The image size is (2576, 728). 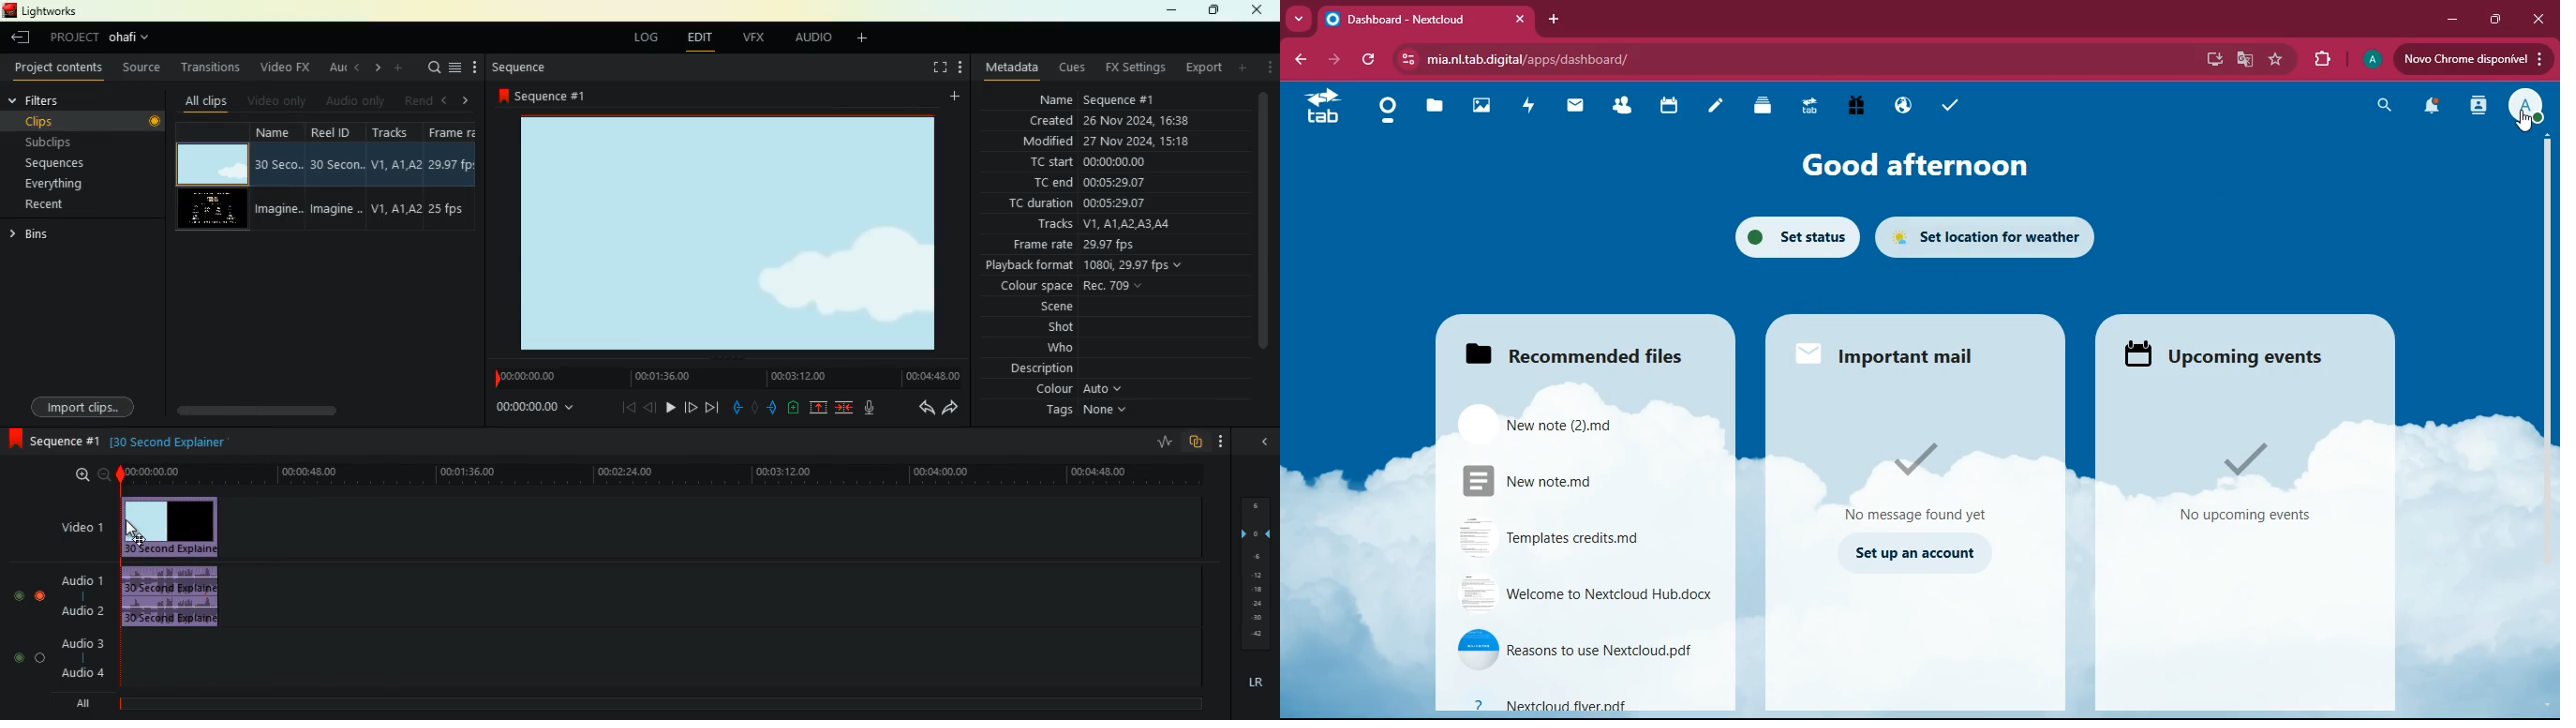 I want to click on scroll, so click(x=292, y=404).